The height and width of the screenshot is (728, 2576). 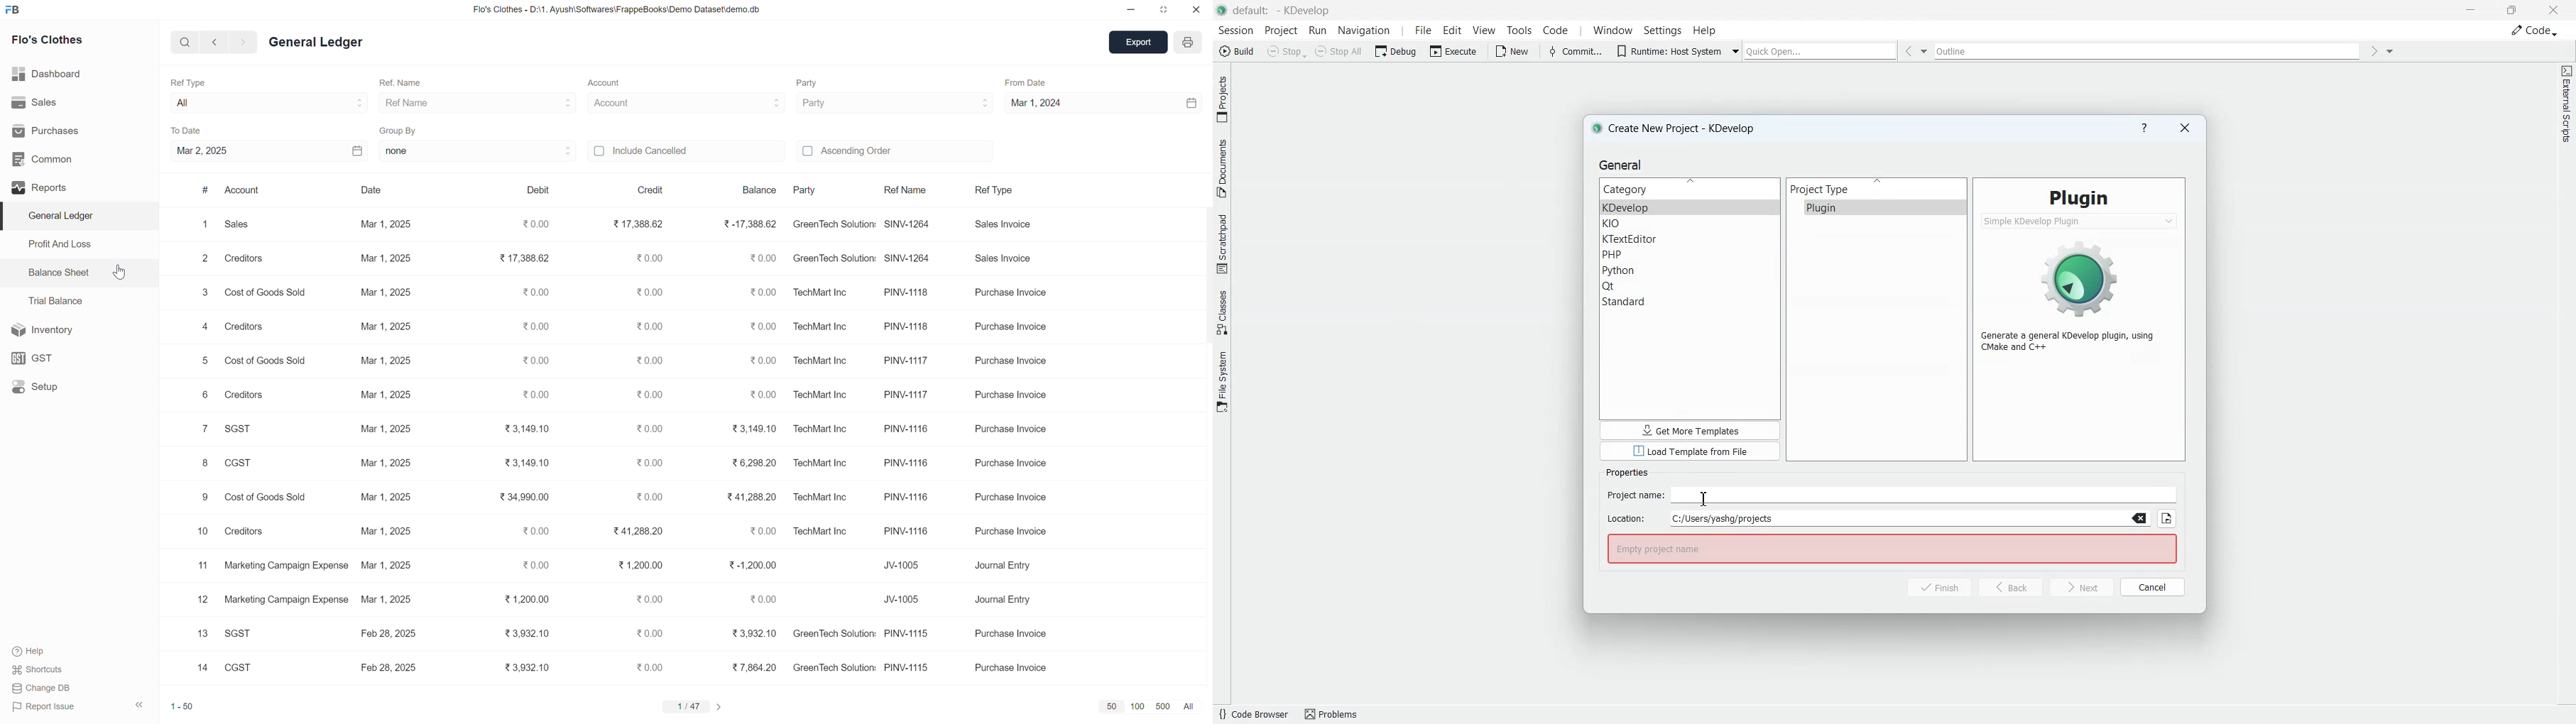 What do you see at coordinates (39, 650) in the screenshot?
I see ` Help` at bounding box center [39, 650].